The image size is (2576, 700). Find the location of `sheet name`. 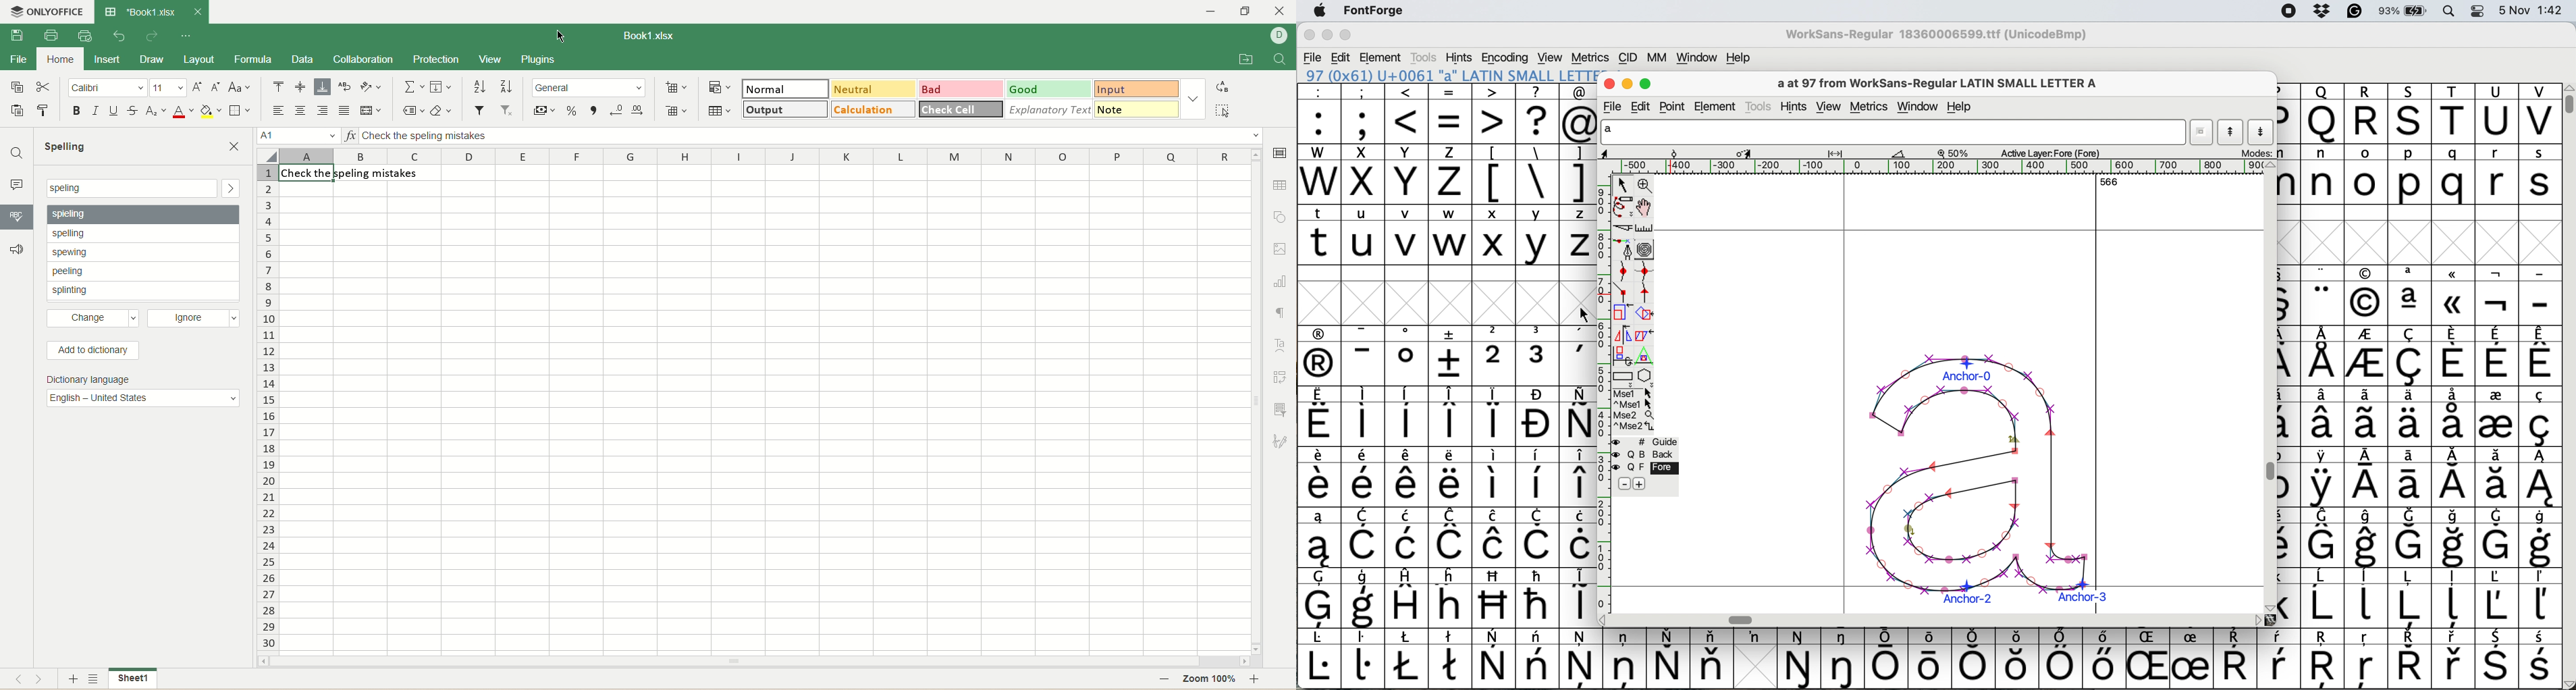

sheet name is located at coordinates (134, 679).